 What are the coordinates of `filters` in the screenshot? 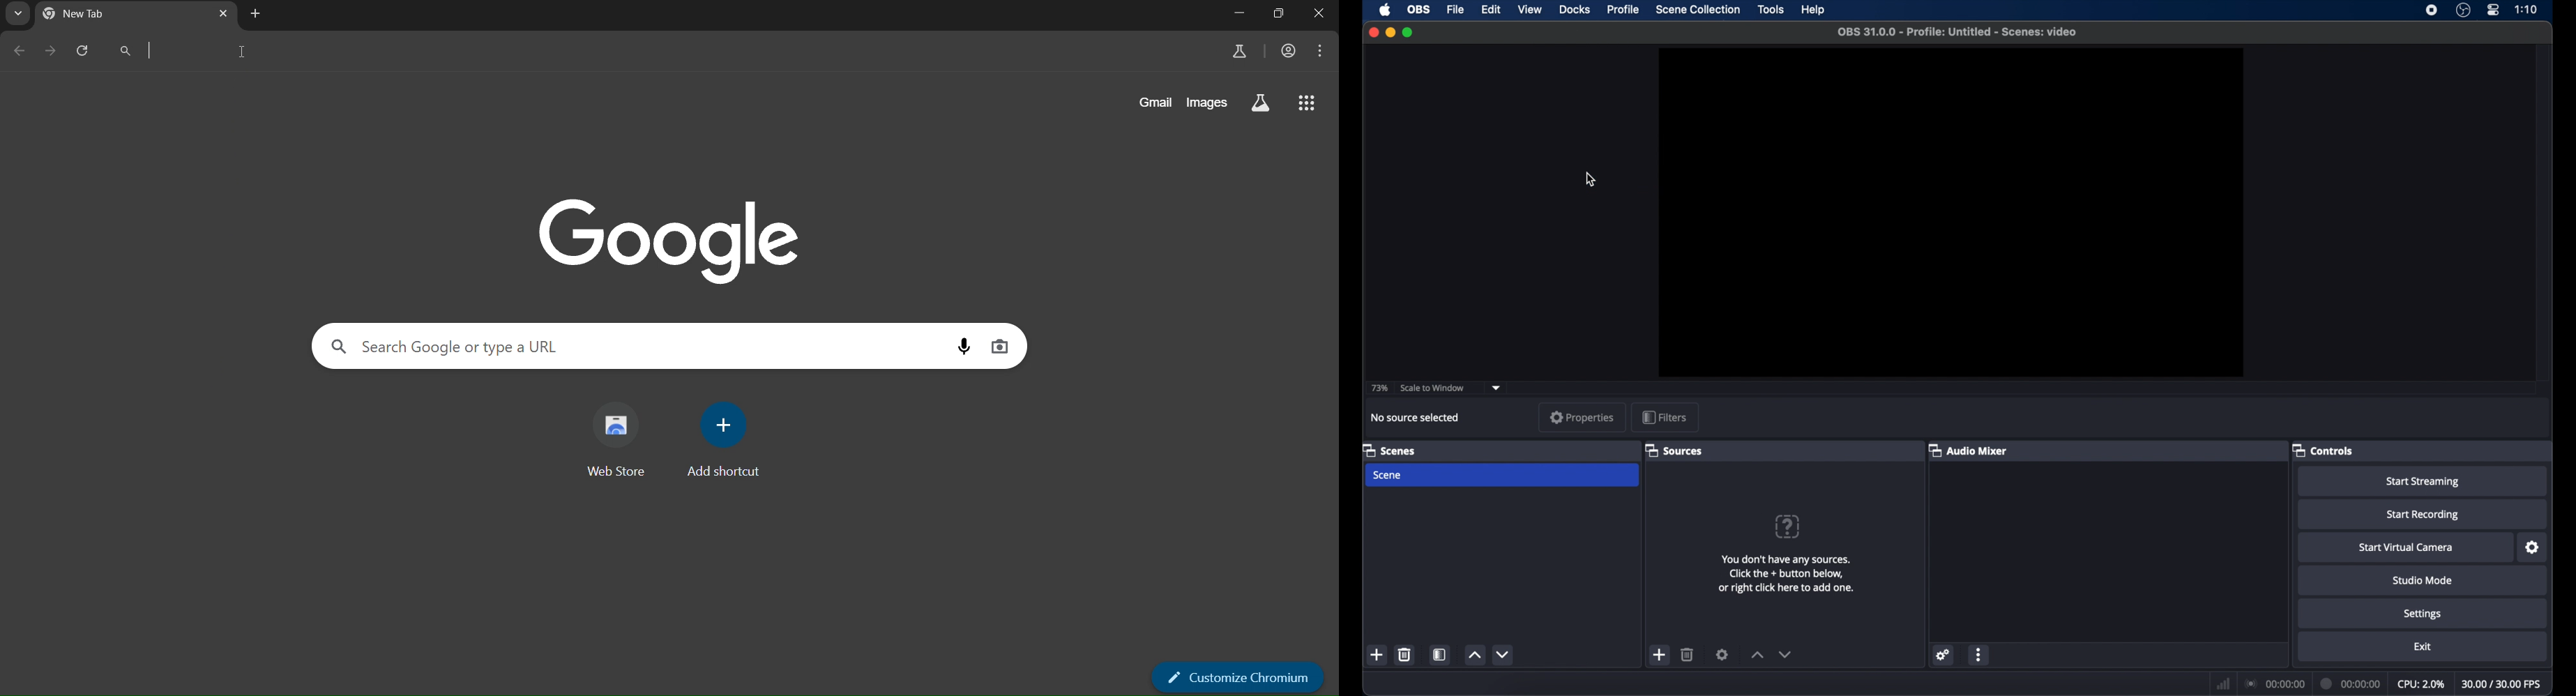 It's located at (1666, 417).